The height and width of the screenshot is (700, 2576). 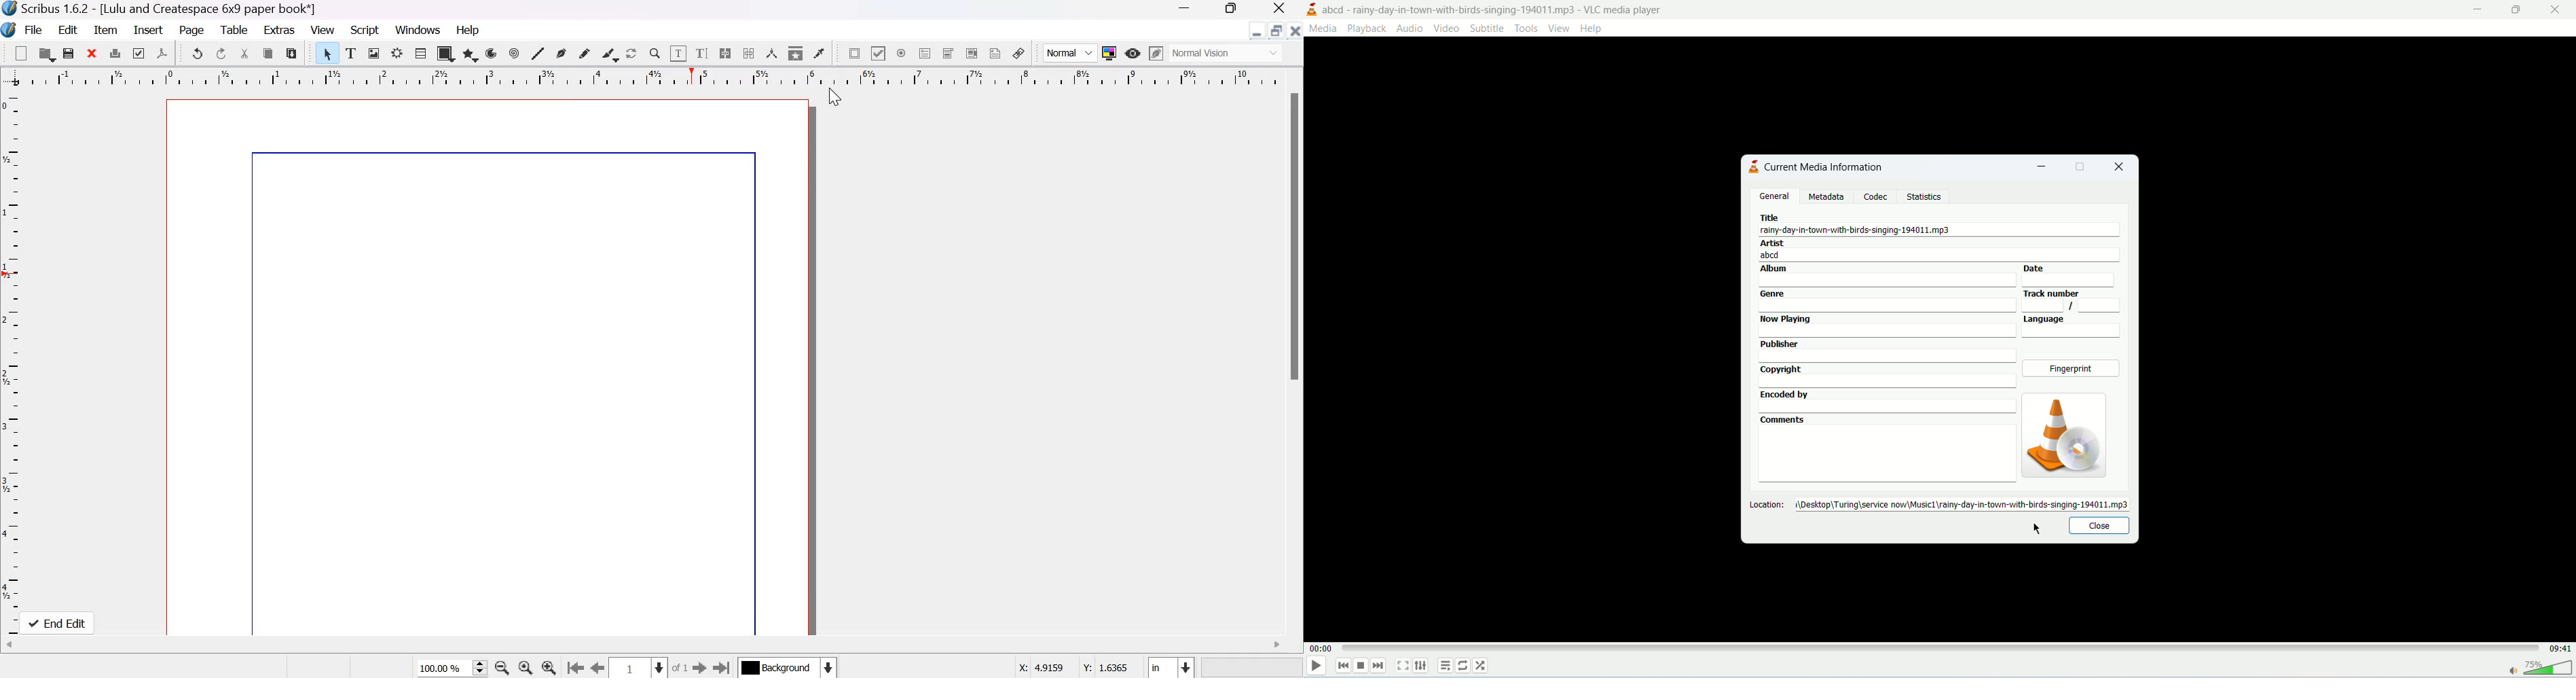 What do you see at coordinates (1486, 29) in the screenshot?
I see `subtitle` at bounding box center [1486, 29].